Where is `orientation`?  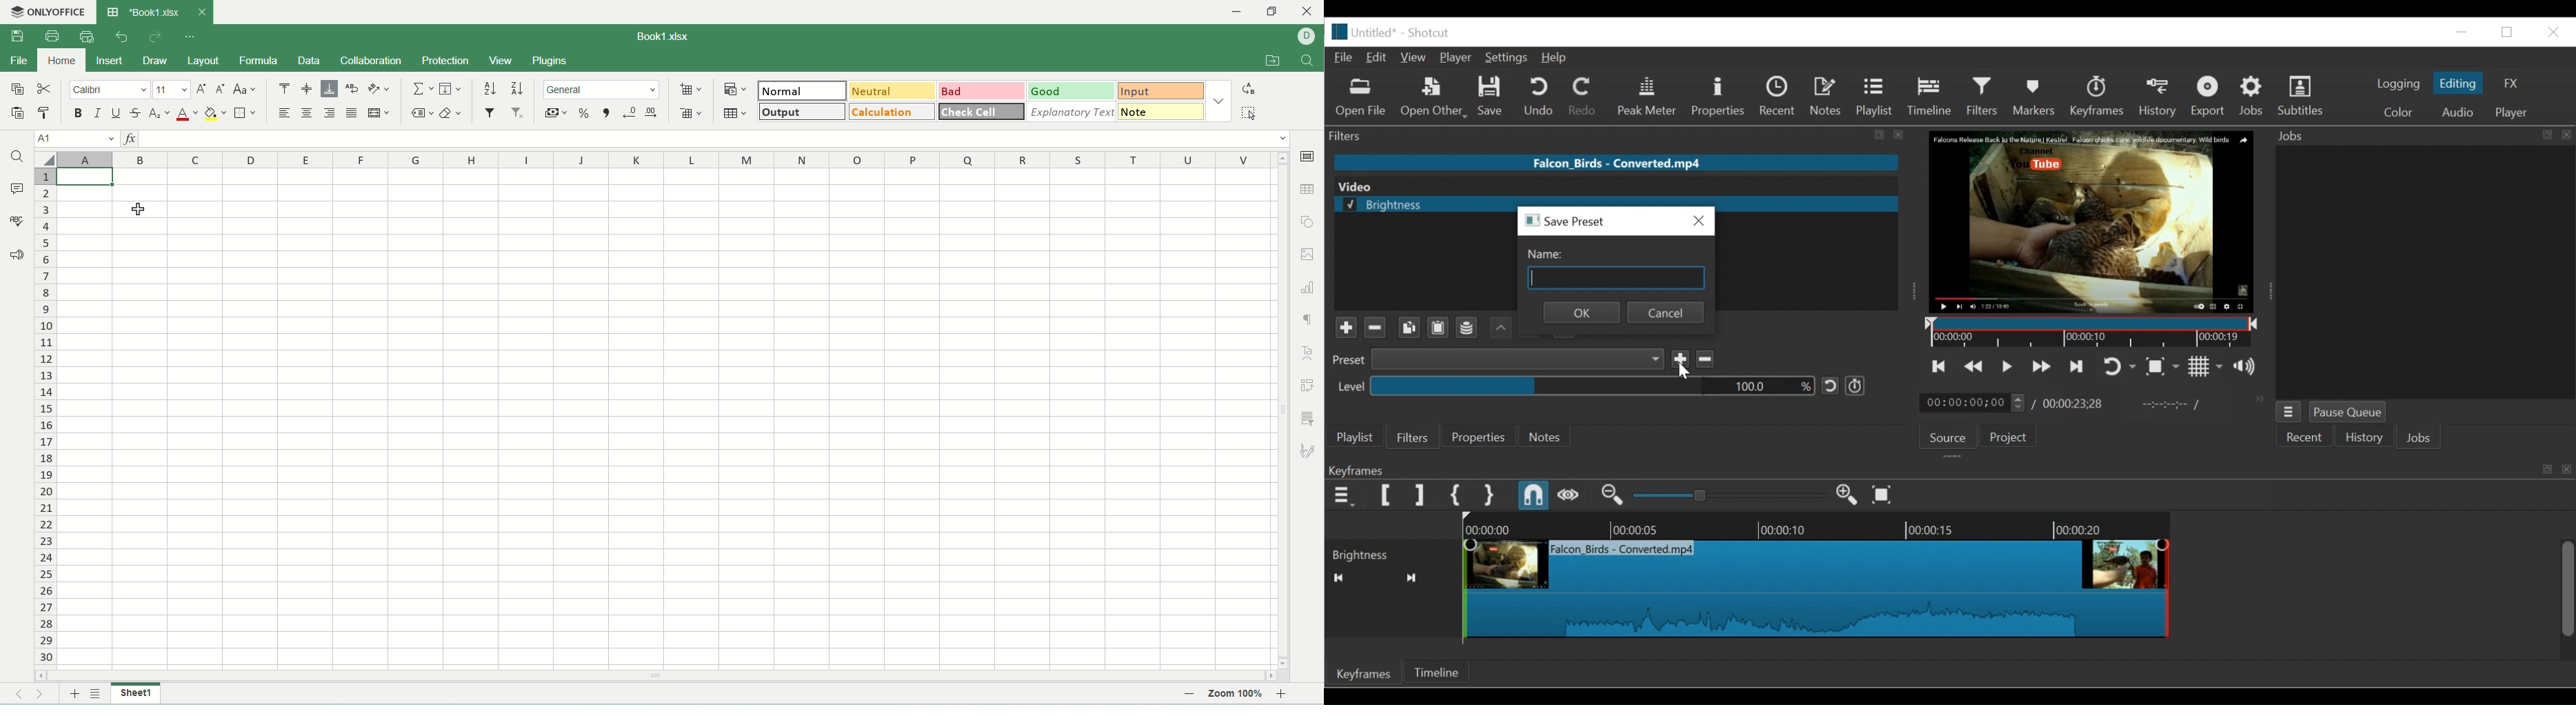
orientation is located at coordinates (379, 88).